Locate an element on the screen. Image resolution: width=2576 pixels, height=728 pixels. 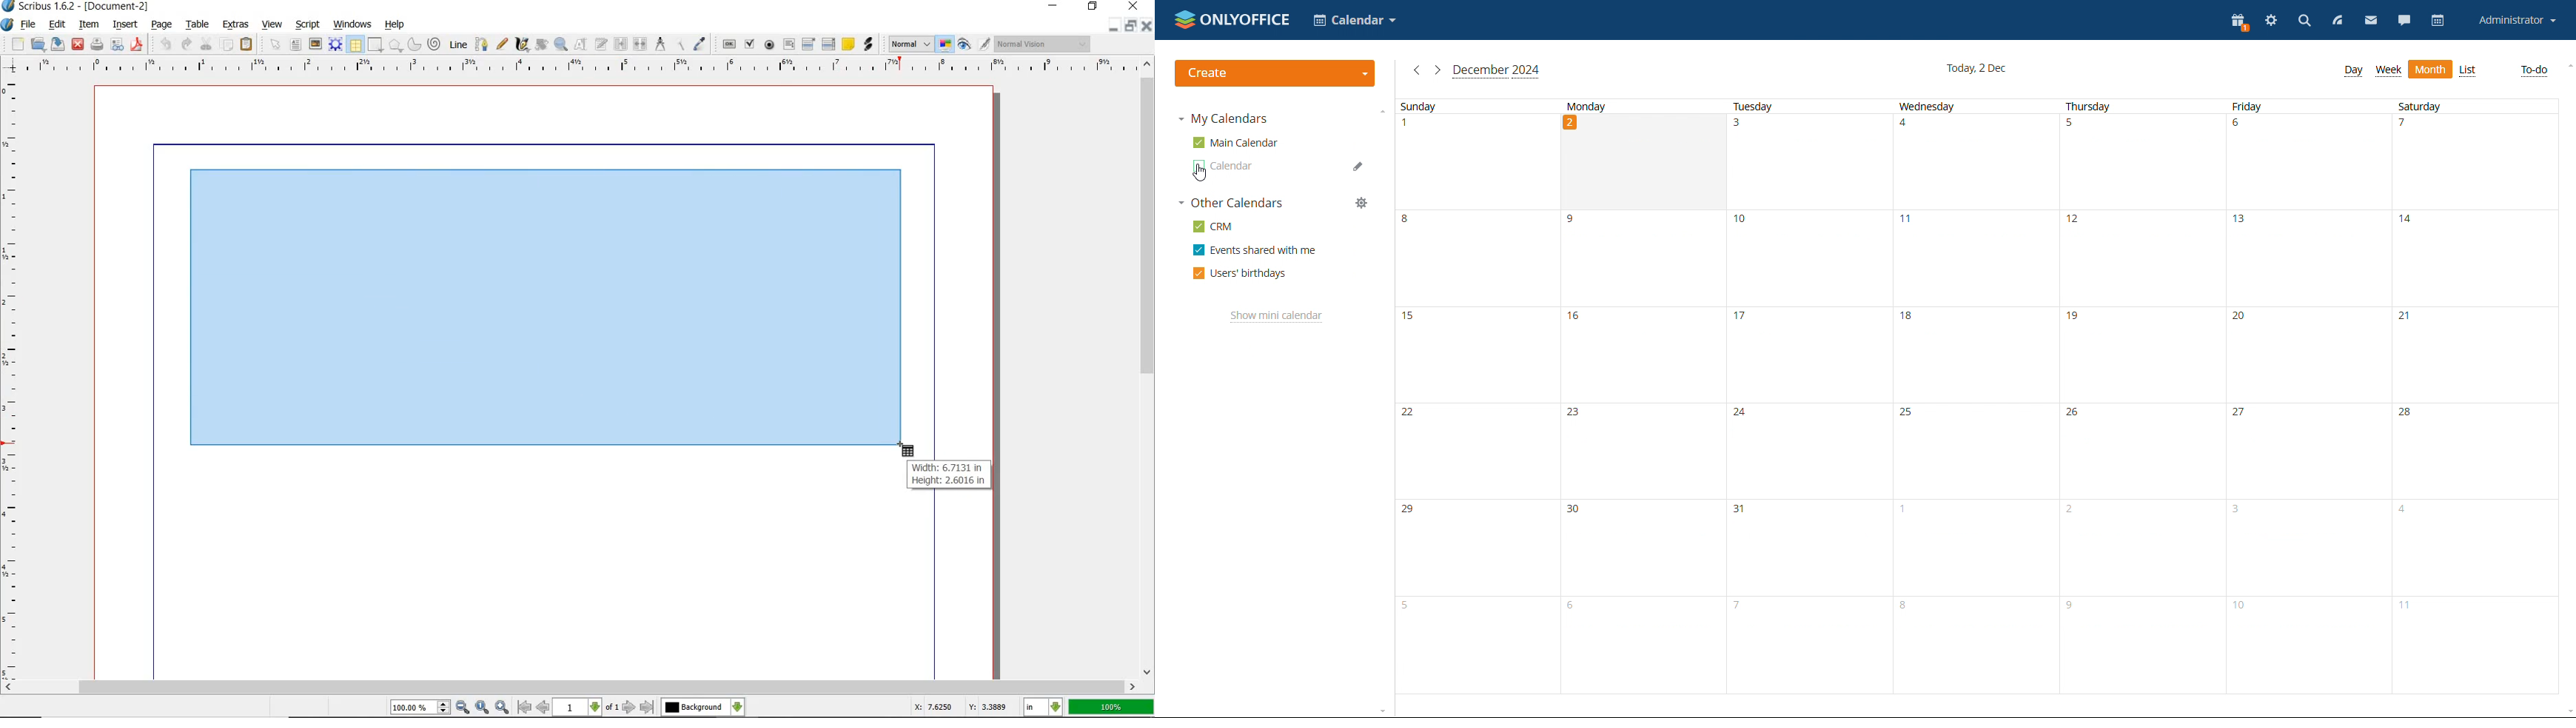
minimize is located at coordinates (1114, 25).